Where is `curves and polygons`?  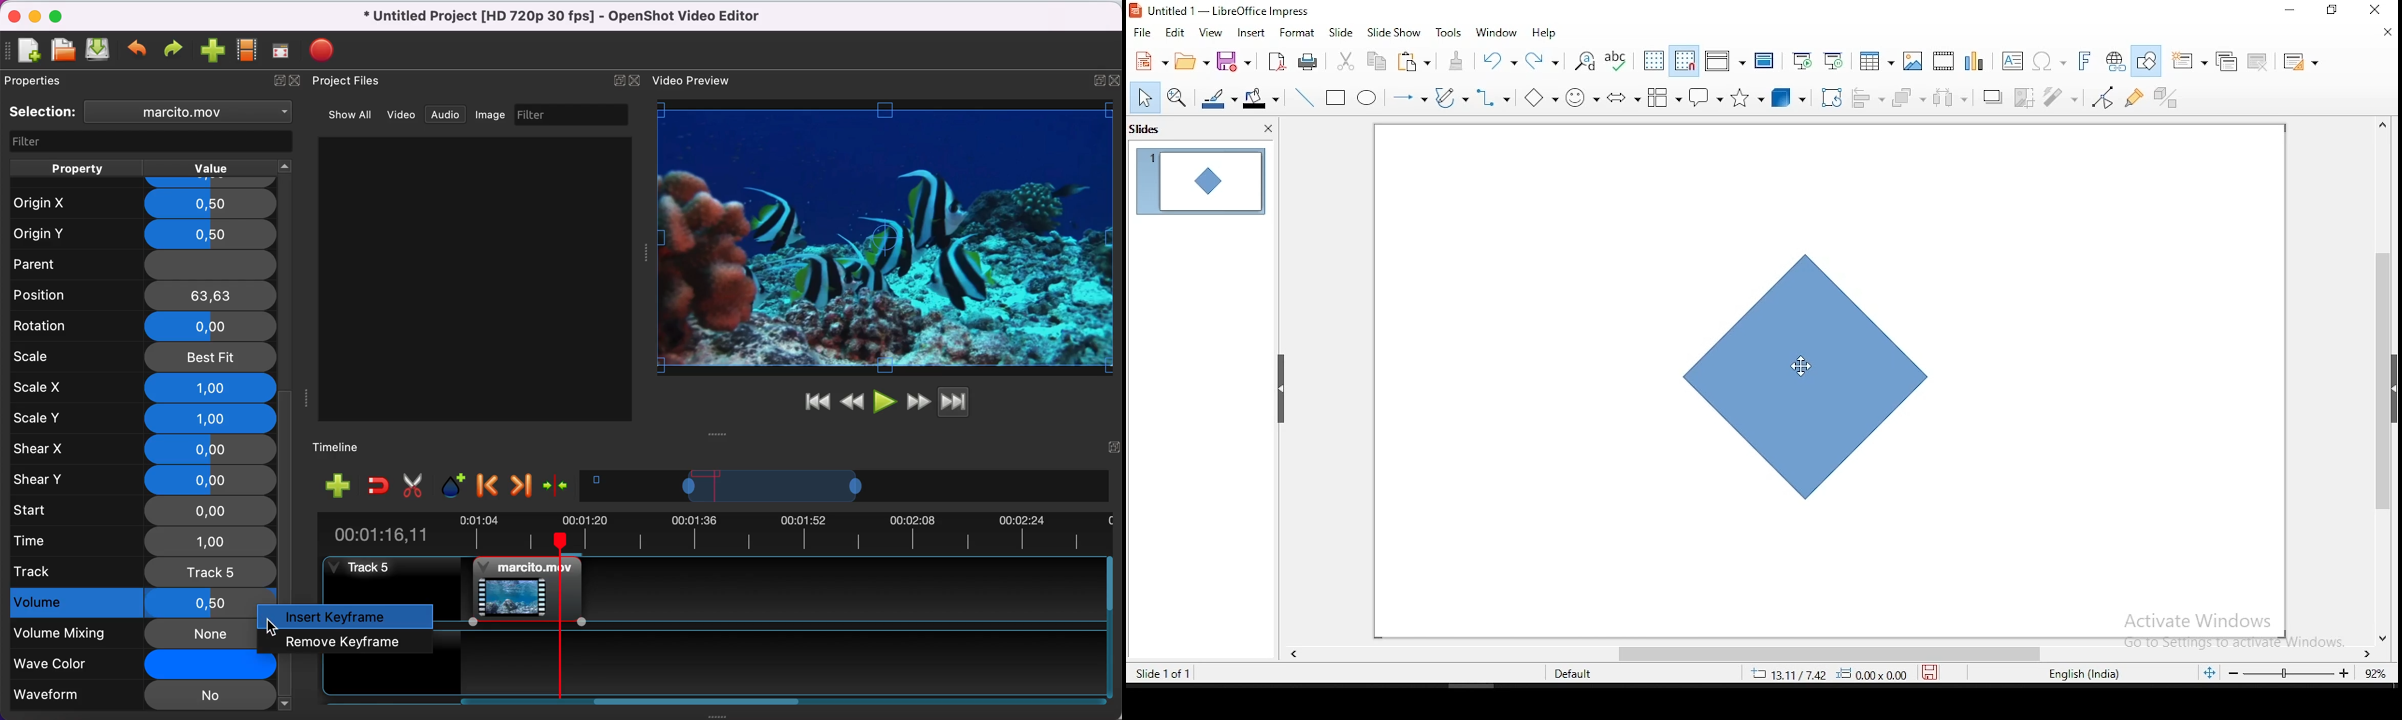
curves and polygons is located at coordinates (1451, 98).